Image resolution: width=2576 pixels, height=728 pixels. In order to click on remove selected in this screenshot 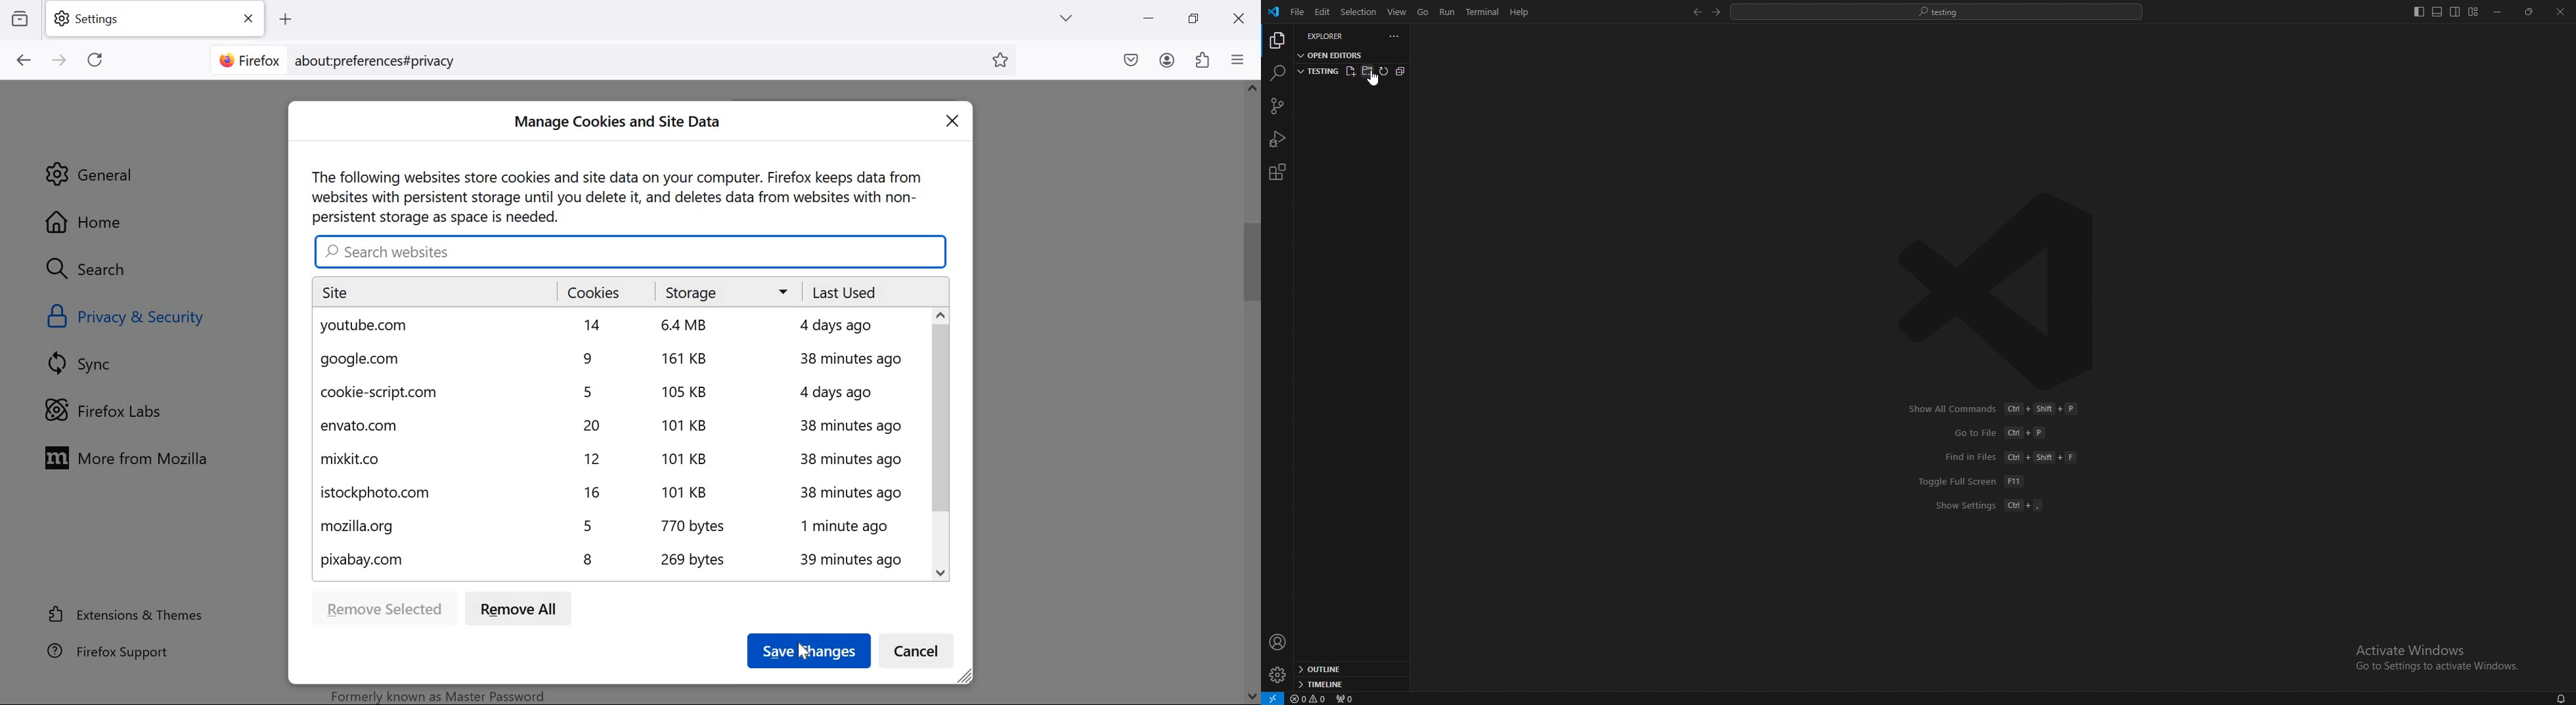, I will do `click(383, 608)`.